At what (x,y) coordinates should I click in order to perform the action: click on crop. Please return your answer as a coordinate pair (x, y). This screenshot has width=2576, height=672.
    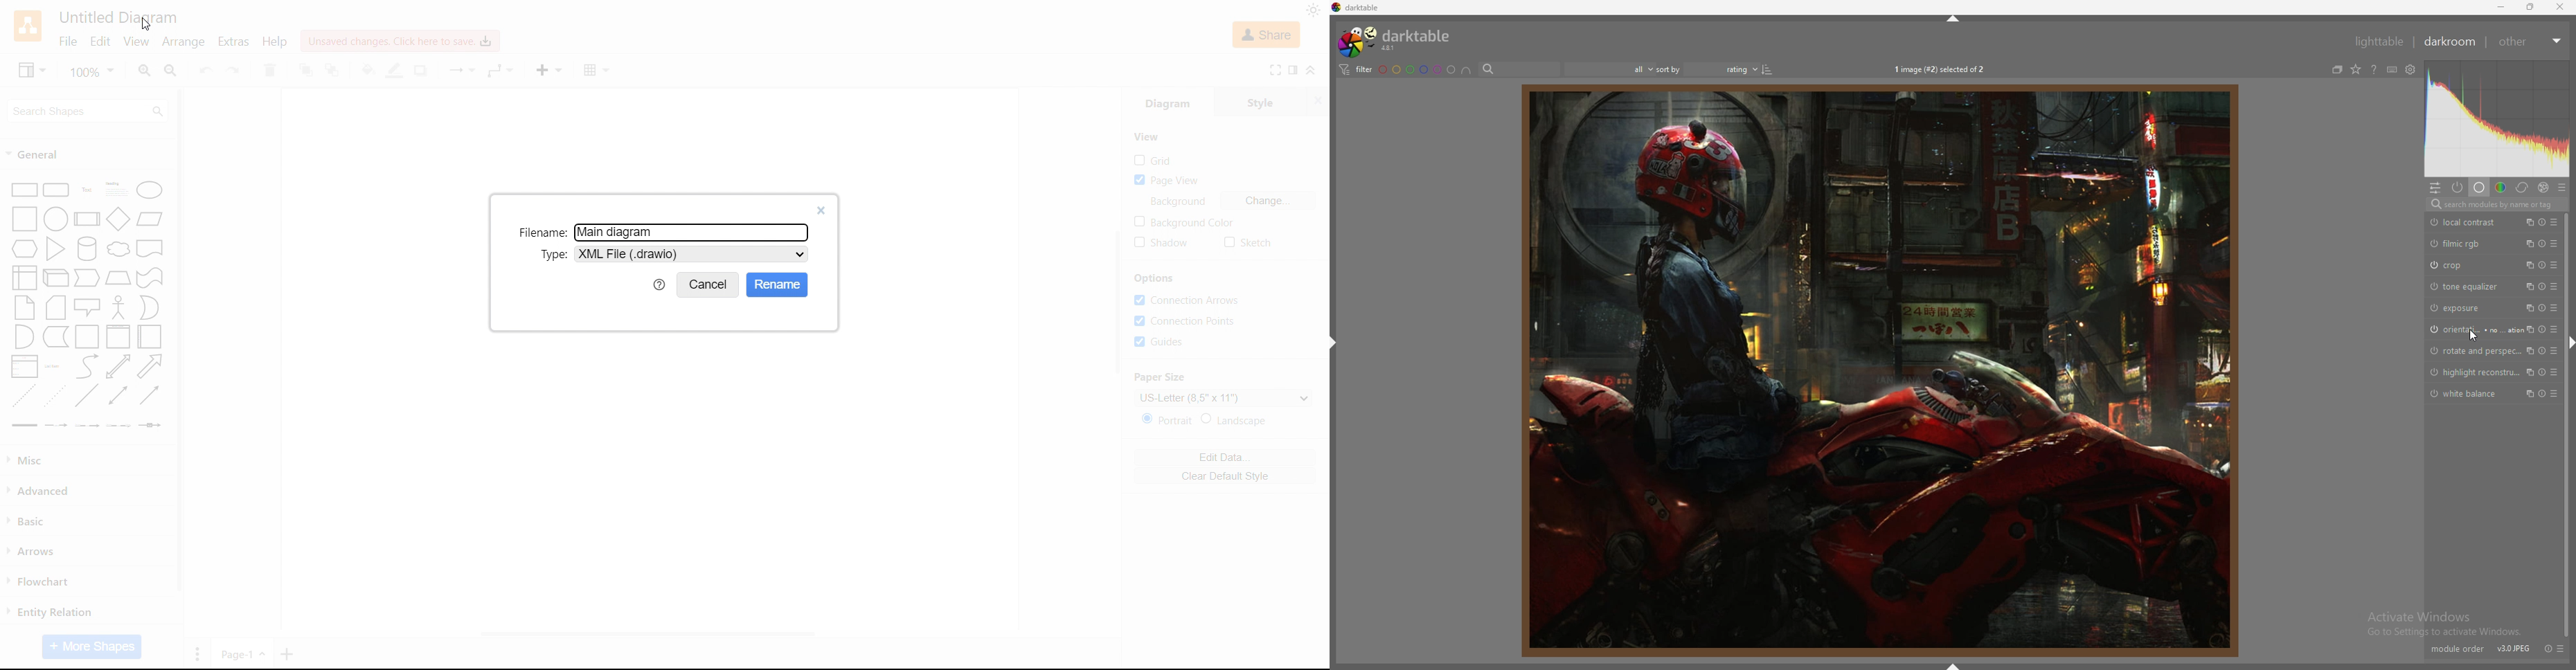
    Looking at the image, I should click on (2458, 265).